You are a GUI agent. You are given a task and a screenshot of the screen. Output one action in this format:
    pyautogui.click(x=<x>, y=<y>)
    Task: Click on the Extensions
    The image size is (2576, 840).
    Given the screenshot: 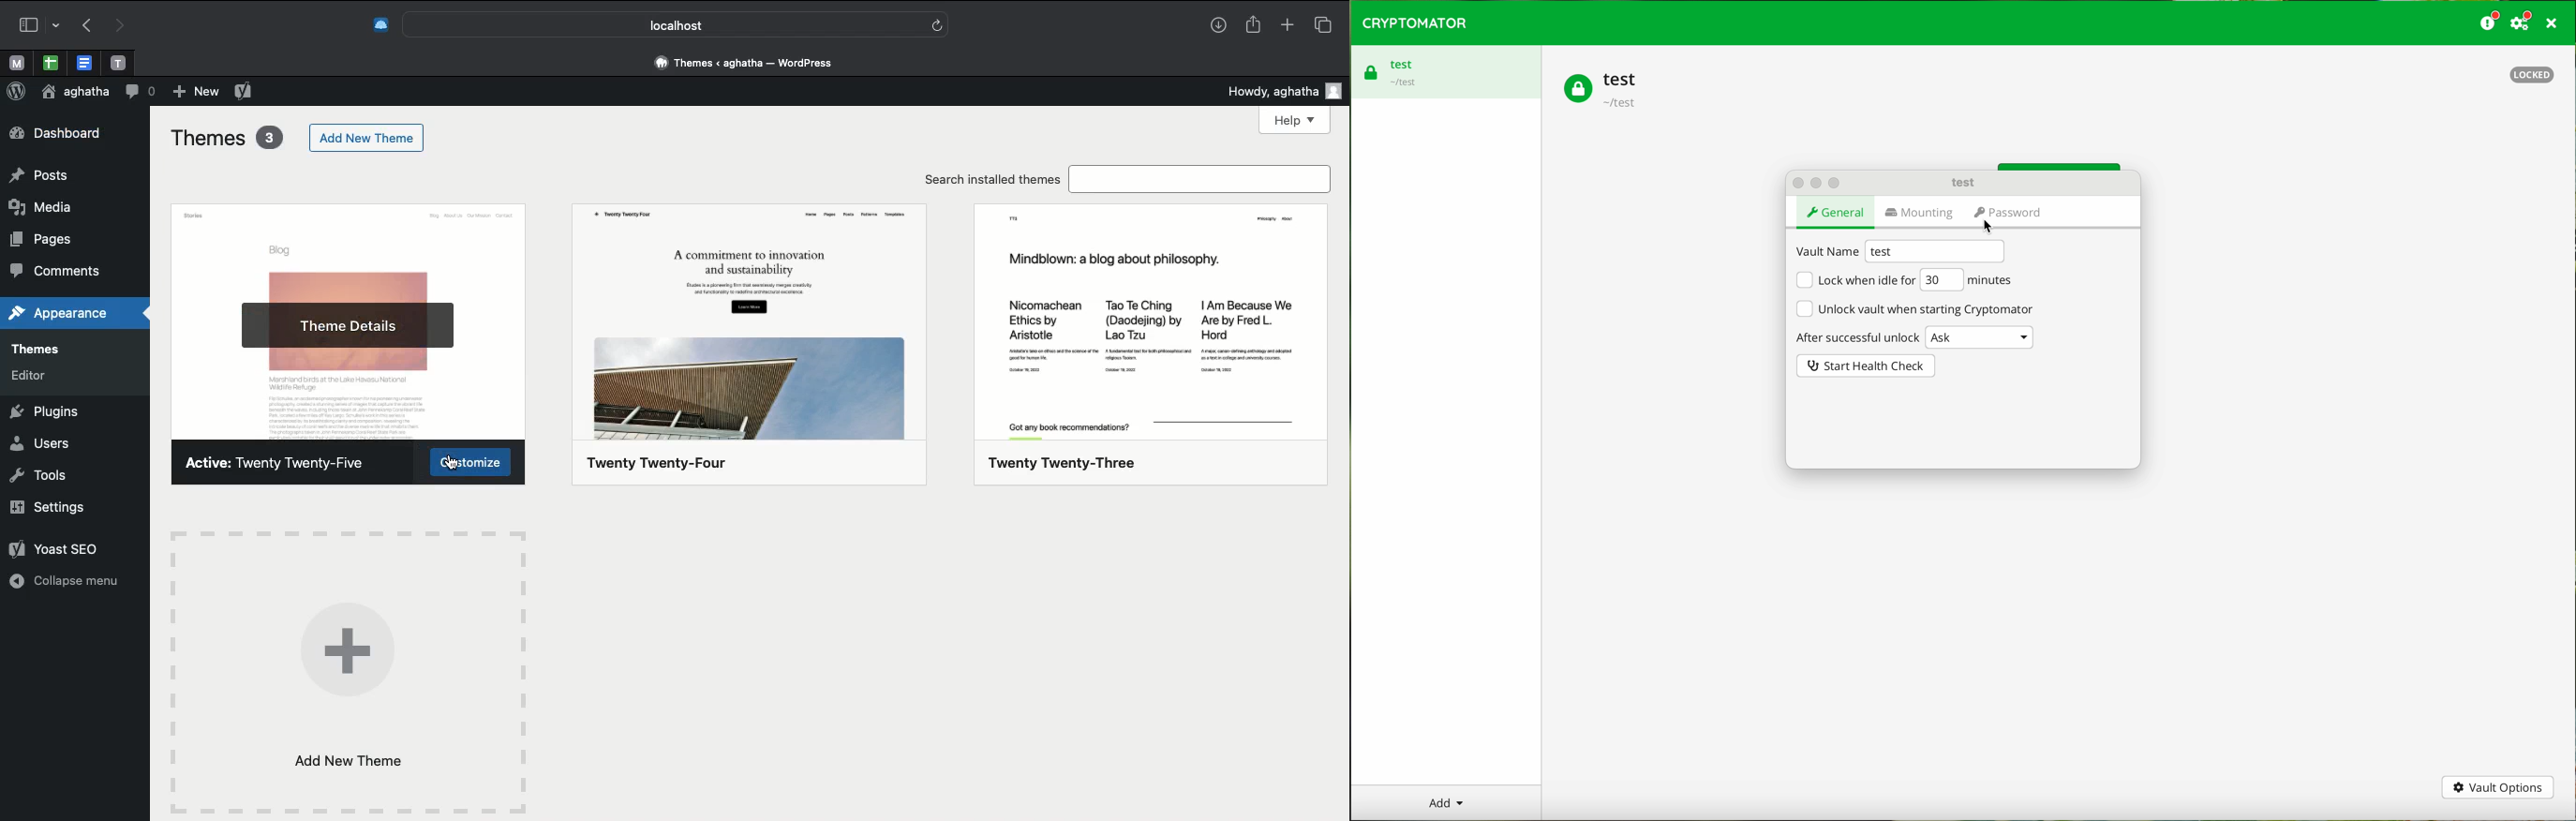 What is the action you would take?
    pyautogui.click(x=379, y=24)
    